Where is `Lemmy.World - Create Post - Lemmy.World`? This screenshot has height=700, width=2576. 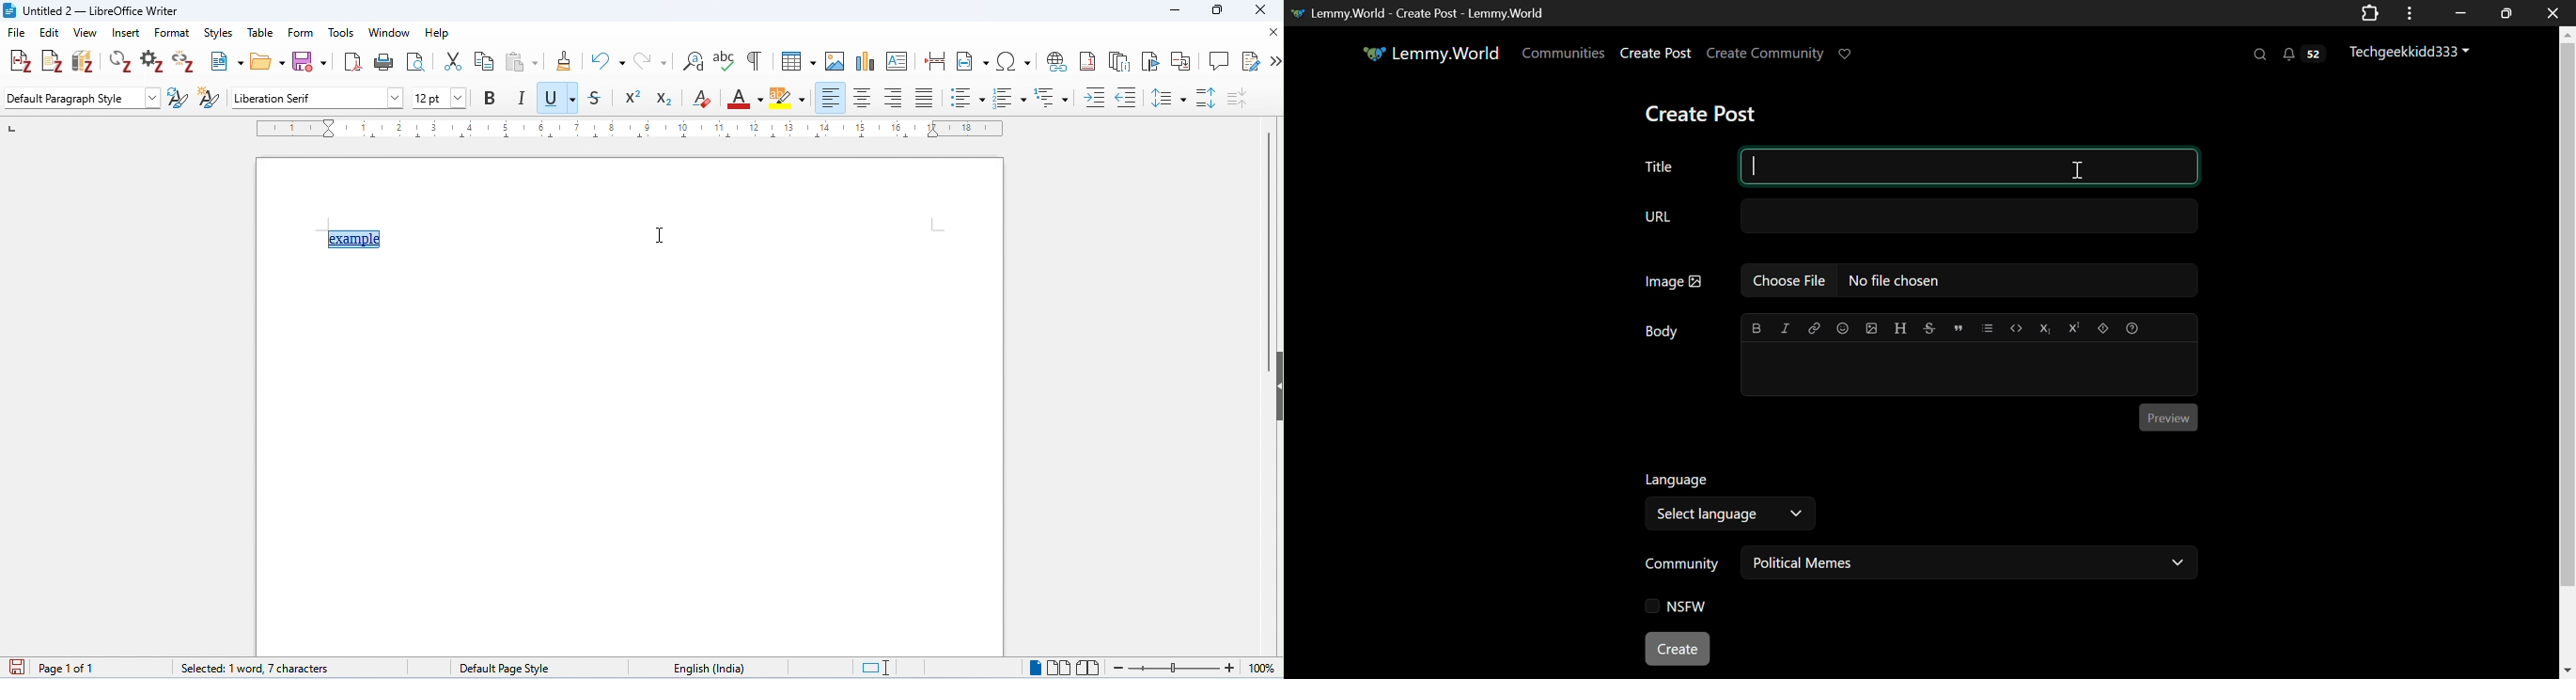 Lemmy.World - Create Post - Lemmy.World is located at coordinates (1428, 13).